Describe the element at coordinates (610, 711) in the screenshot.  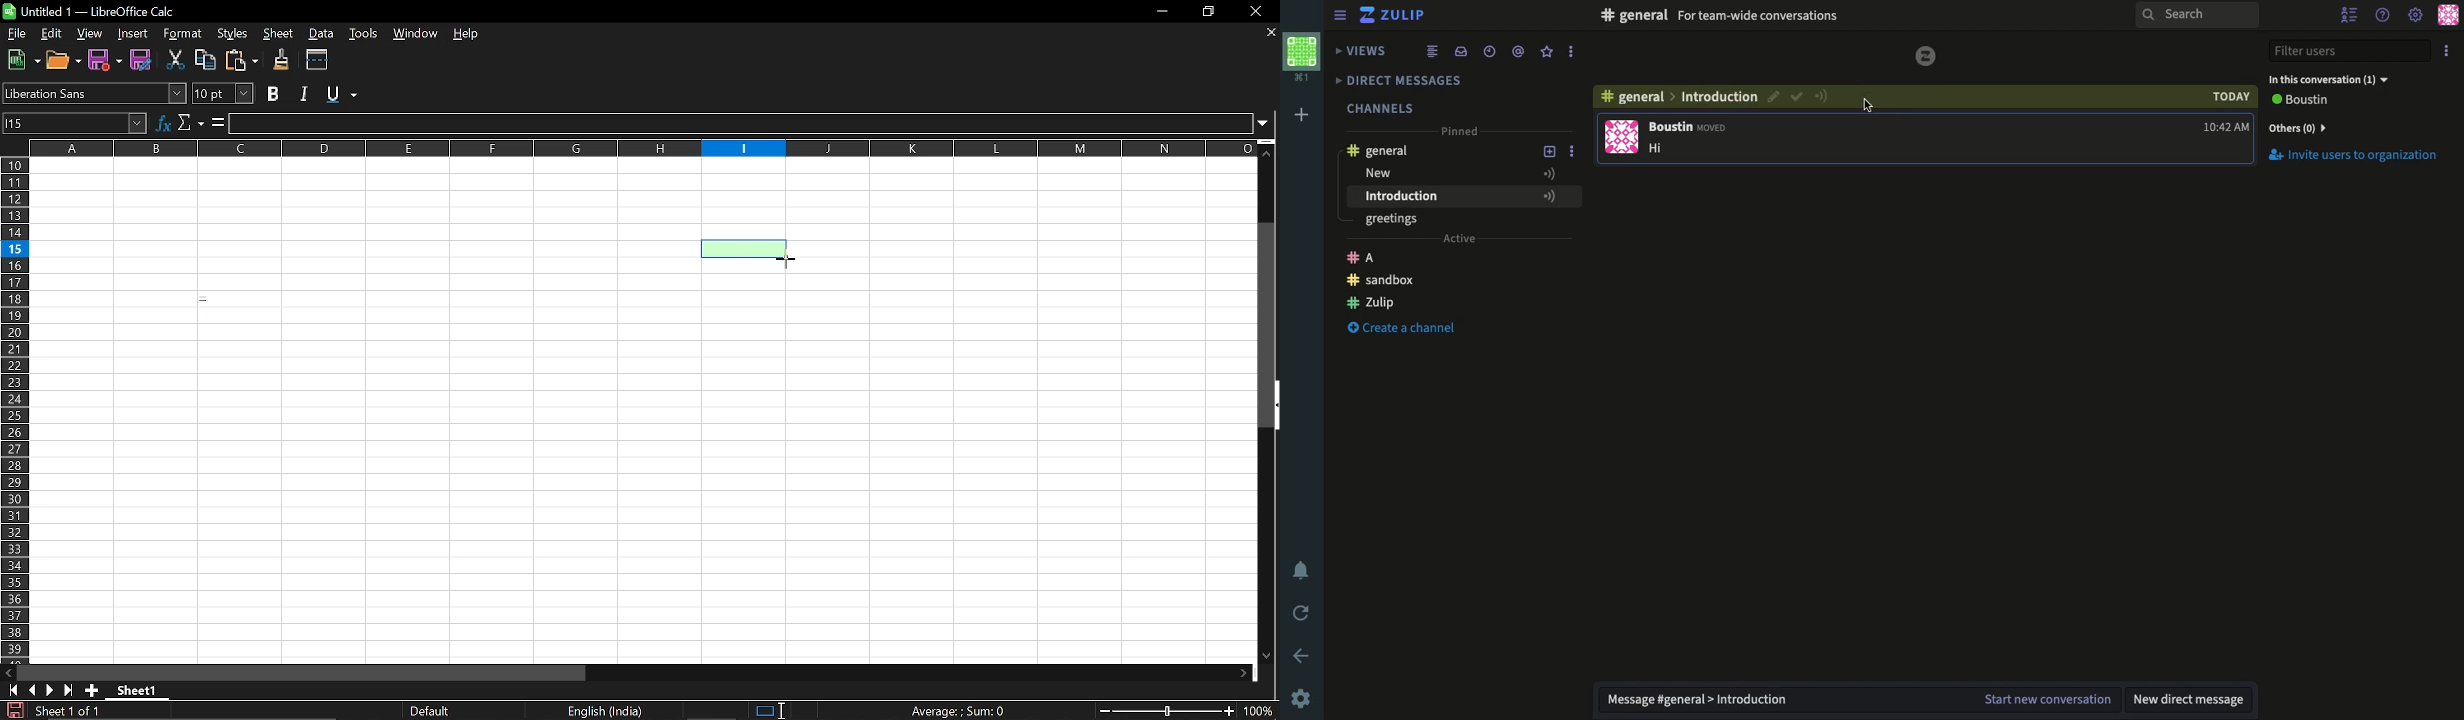
I see `Language` at that location.